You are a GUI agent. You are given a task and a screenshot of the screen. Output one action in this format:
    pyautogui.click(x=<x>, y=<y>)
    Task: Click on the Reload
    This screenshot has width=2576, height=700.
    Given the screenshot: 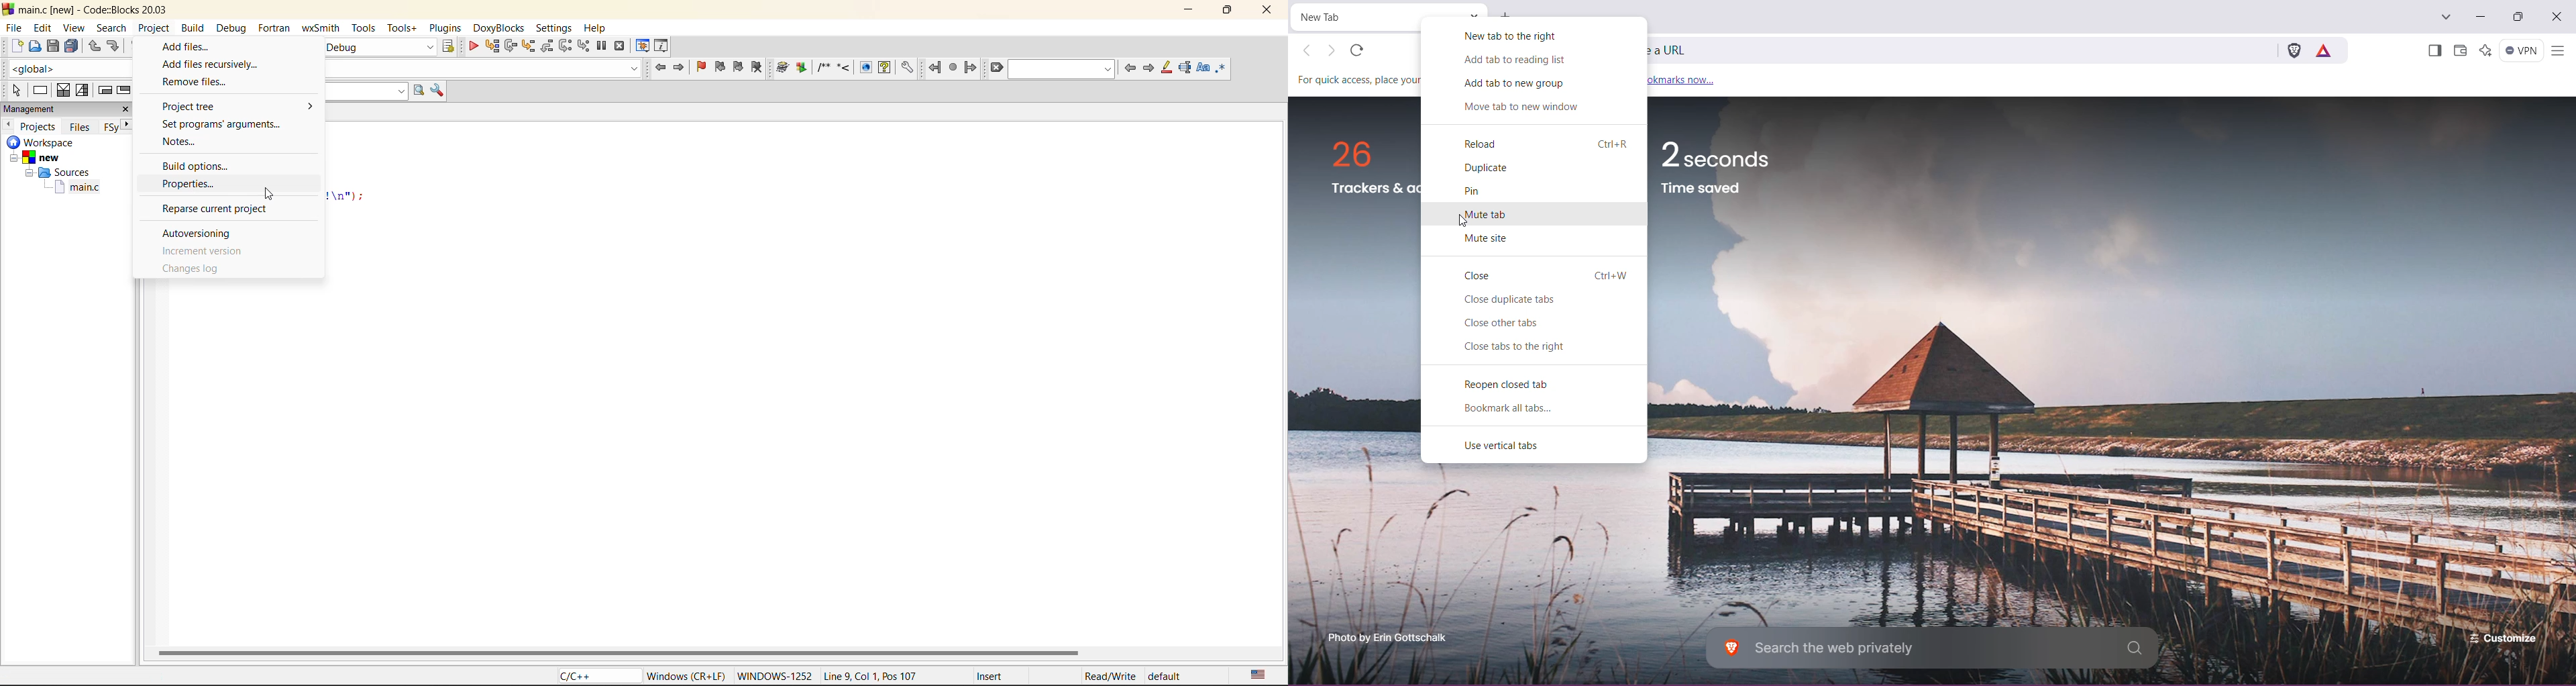 What is the action you would take?
    pyautogui.click(x=1545, y=142)
    